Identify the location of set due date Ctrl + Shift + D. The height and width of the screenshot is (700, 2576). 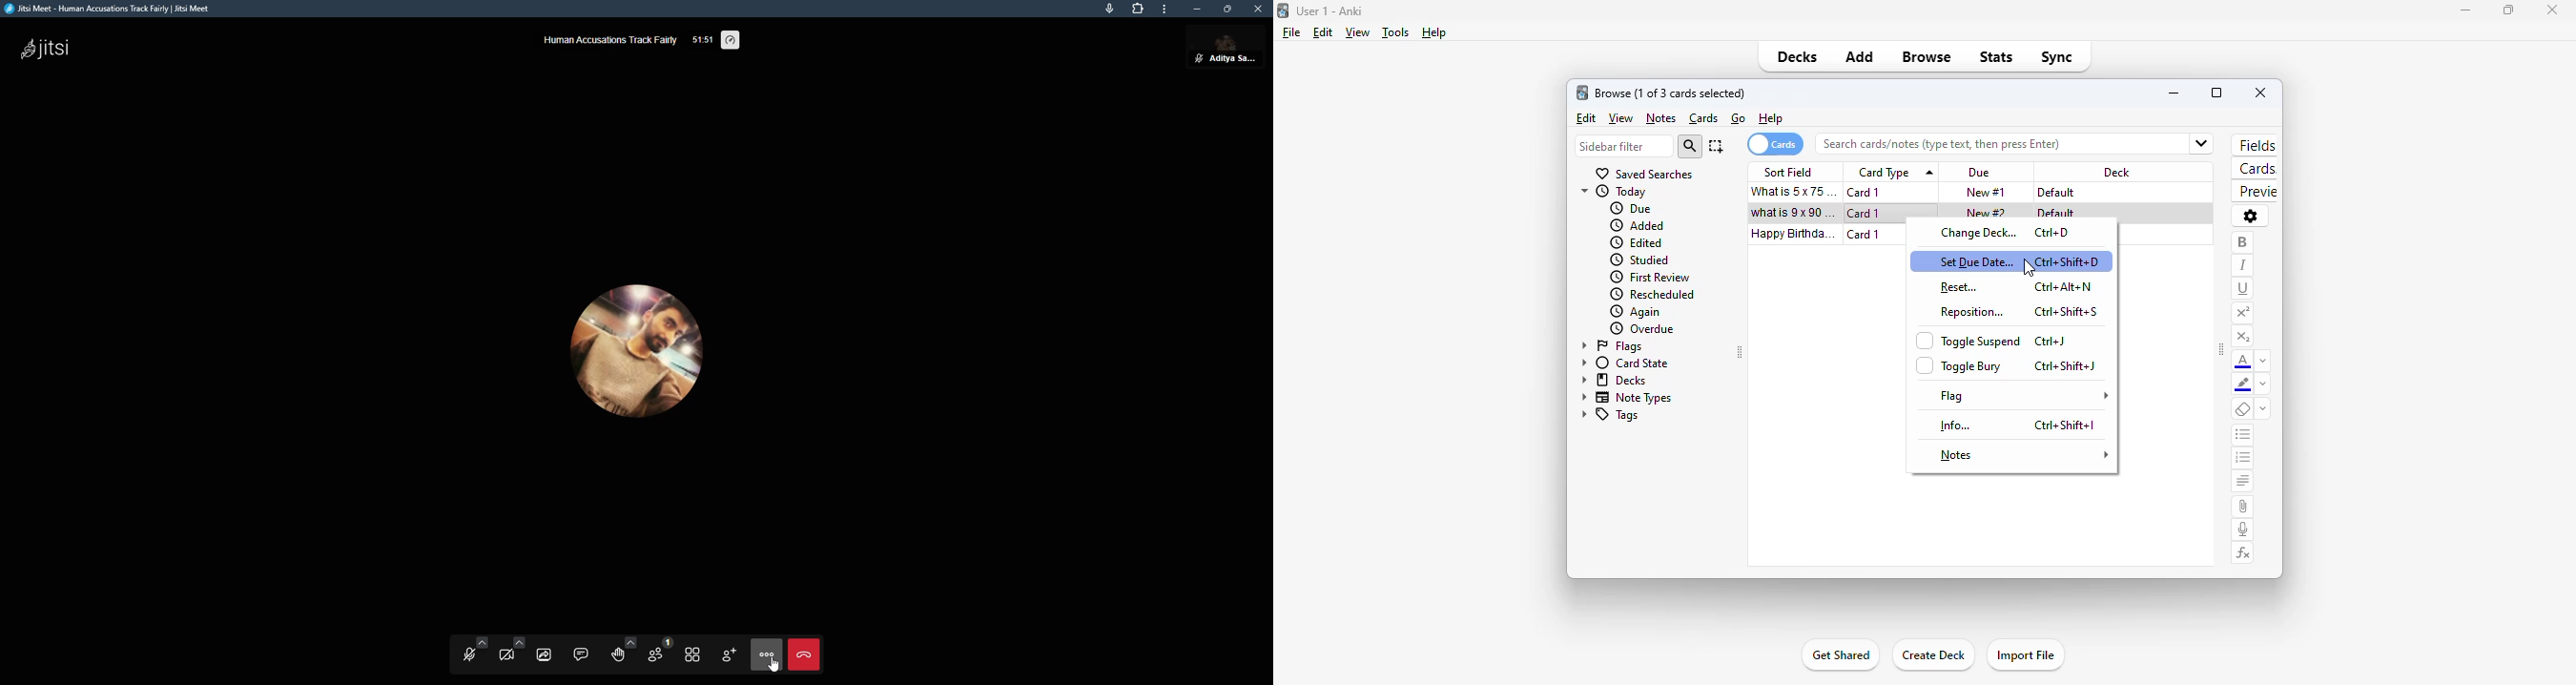
(2013, 259).